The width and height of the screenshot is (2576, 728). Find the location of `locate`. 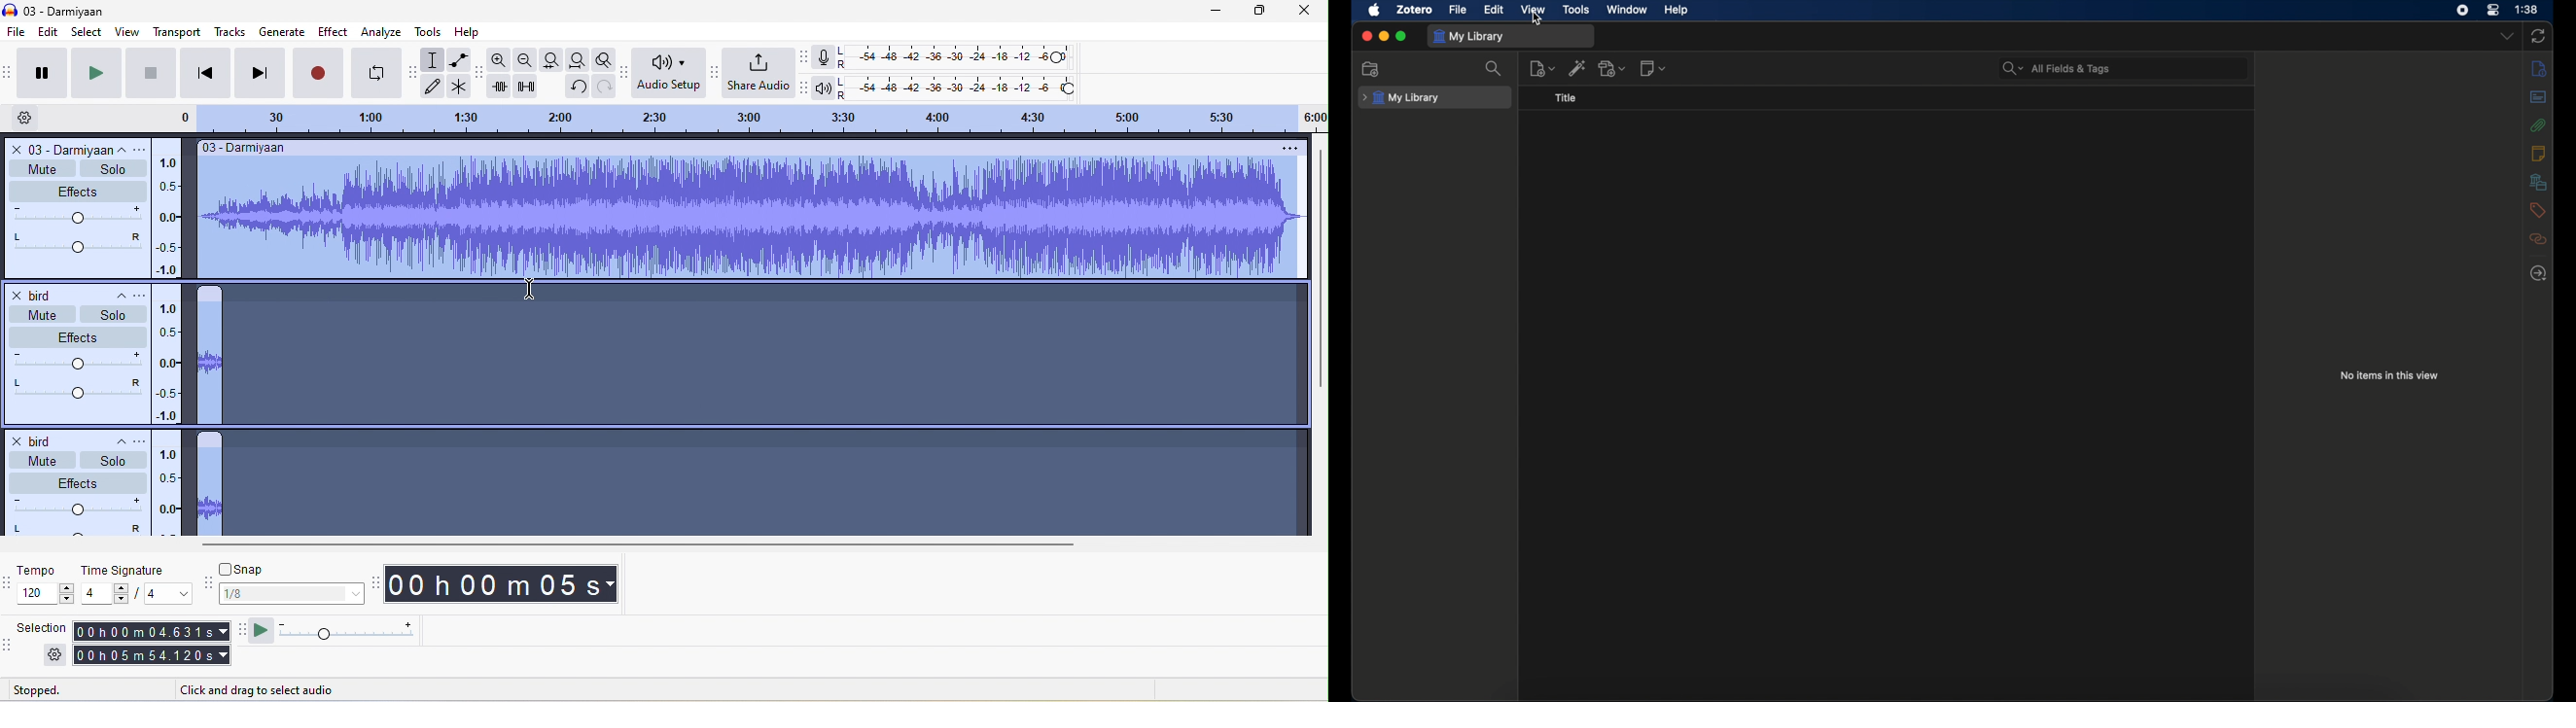

locate is located at coordinates (2539, 274).